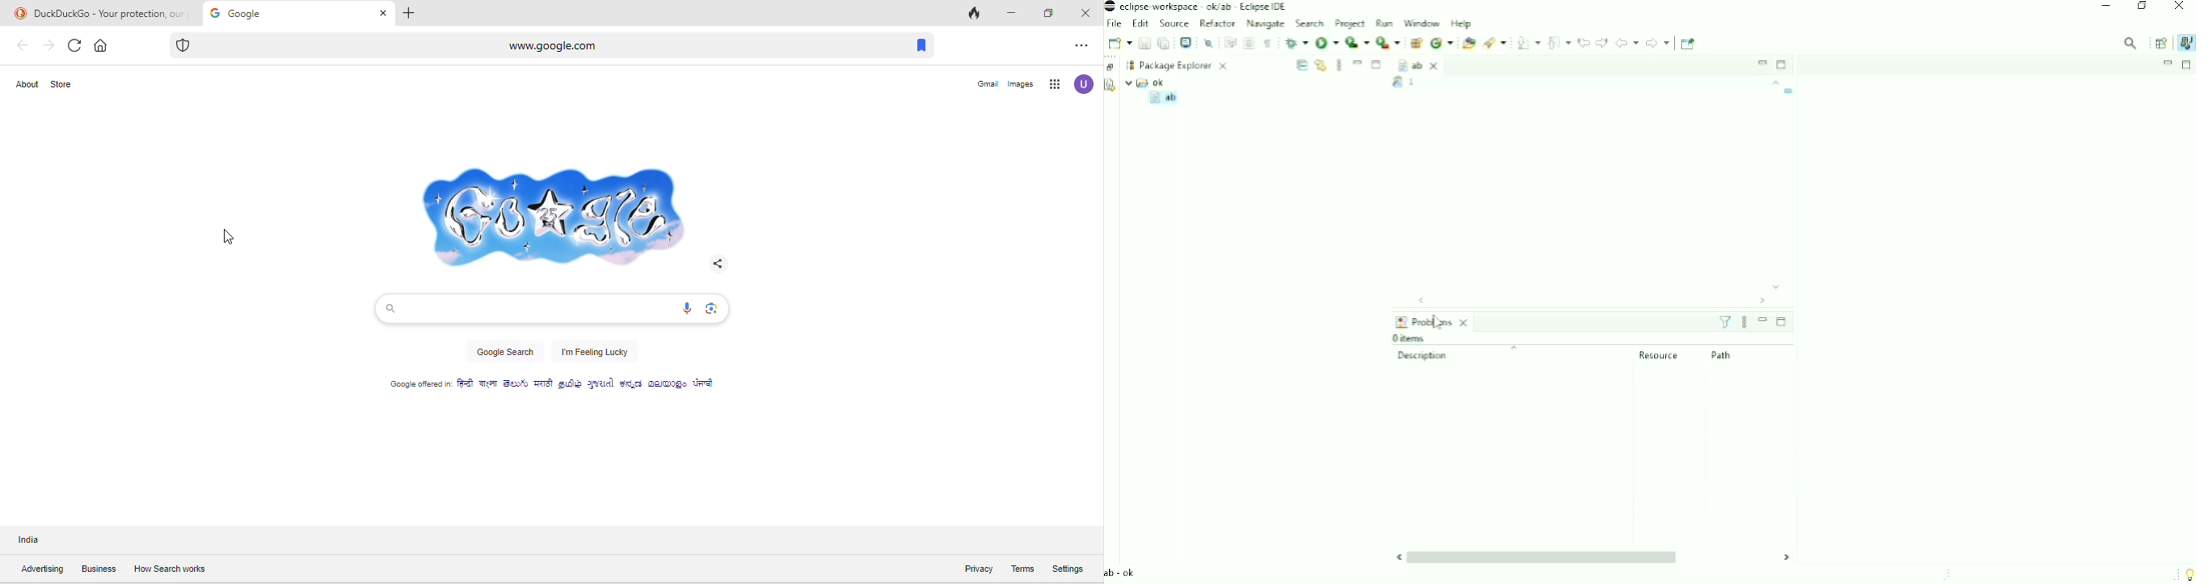  Describe the element at coordinates (1421, 23) in the screenshot. I see `Window` at that location.